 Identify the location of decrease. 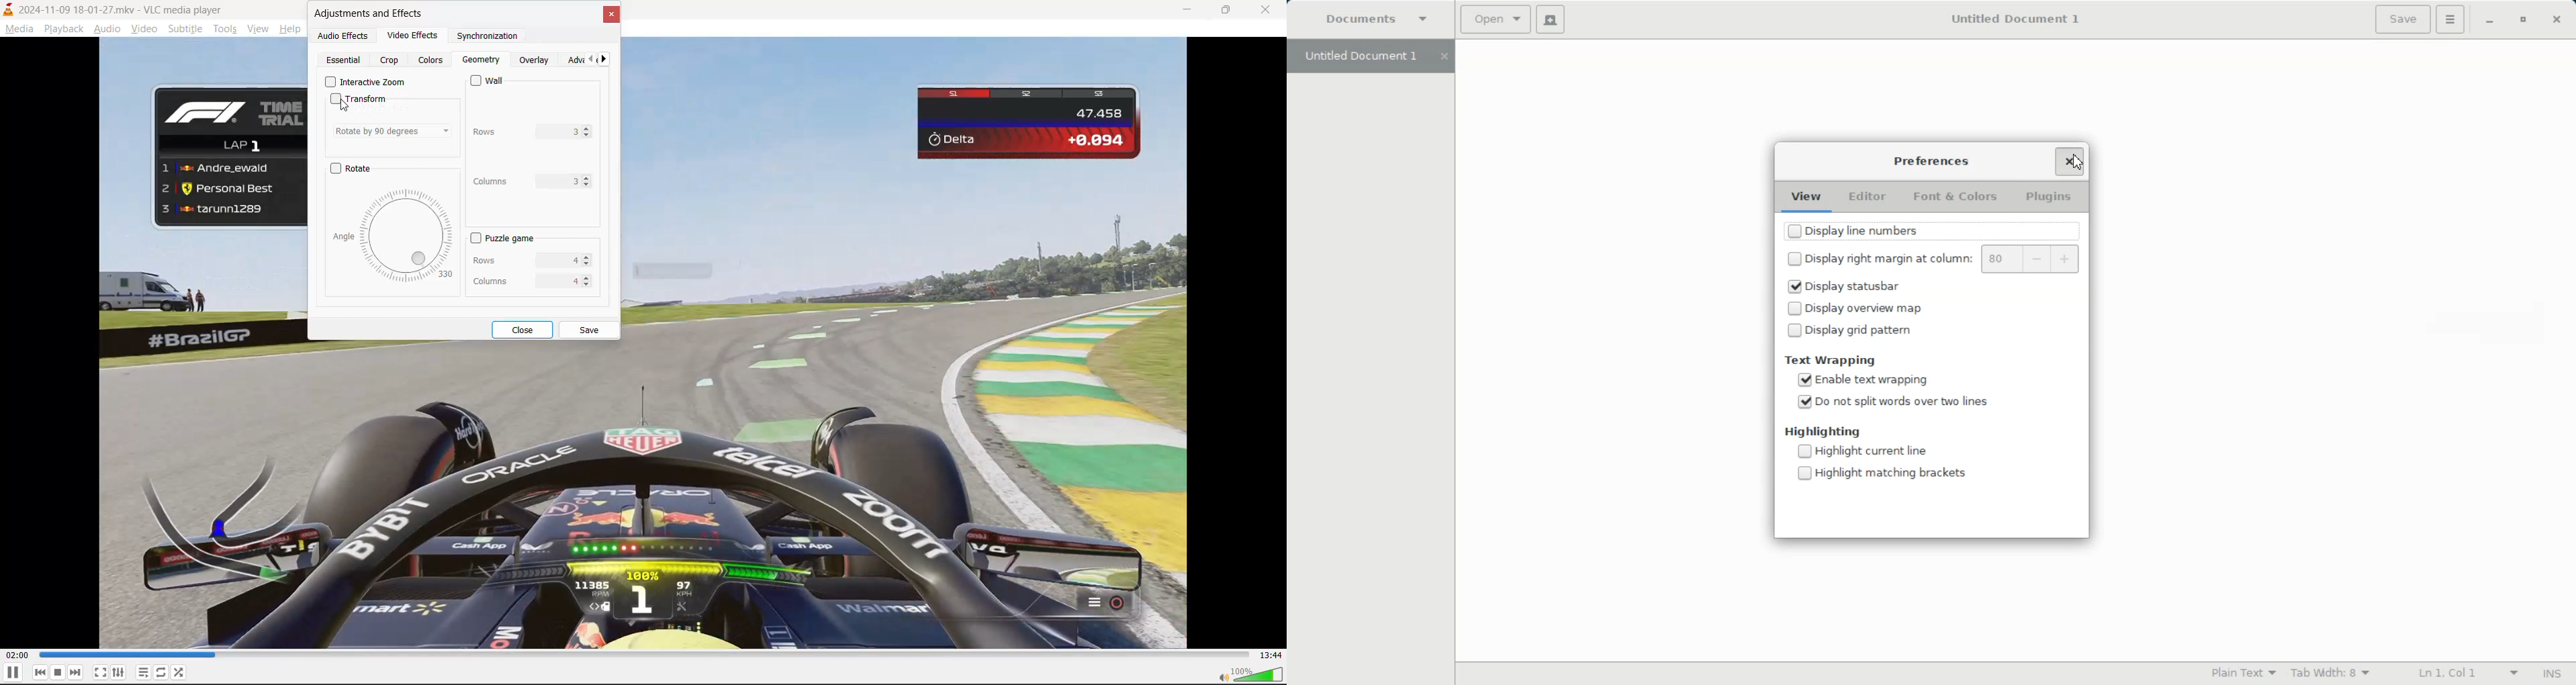
(589, 137).